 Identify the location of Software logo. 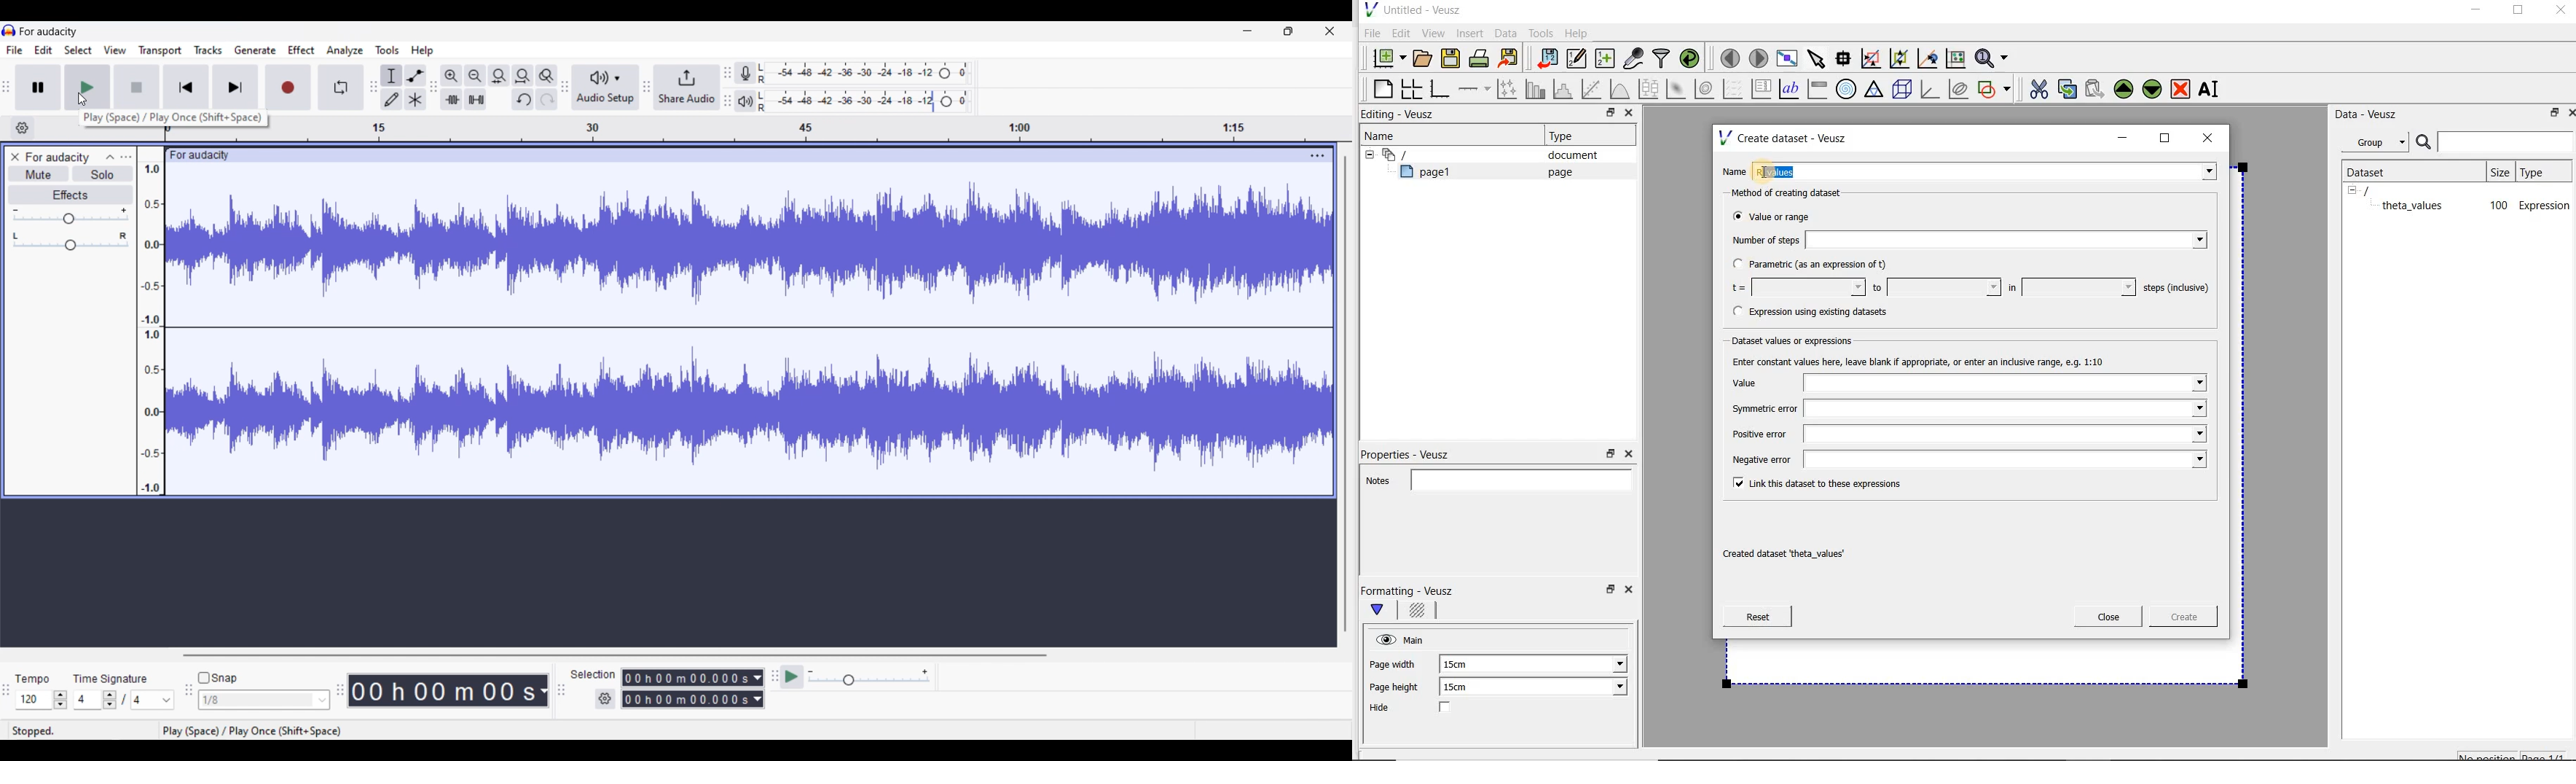
(9, 30).